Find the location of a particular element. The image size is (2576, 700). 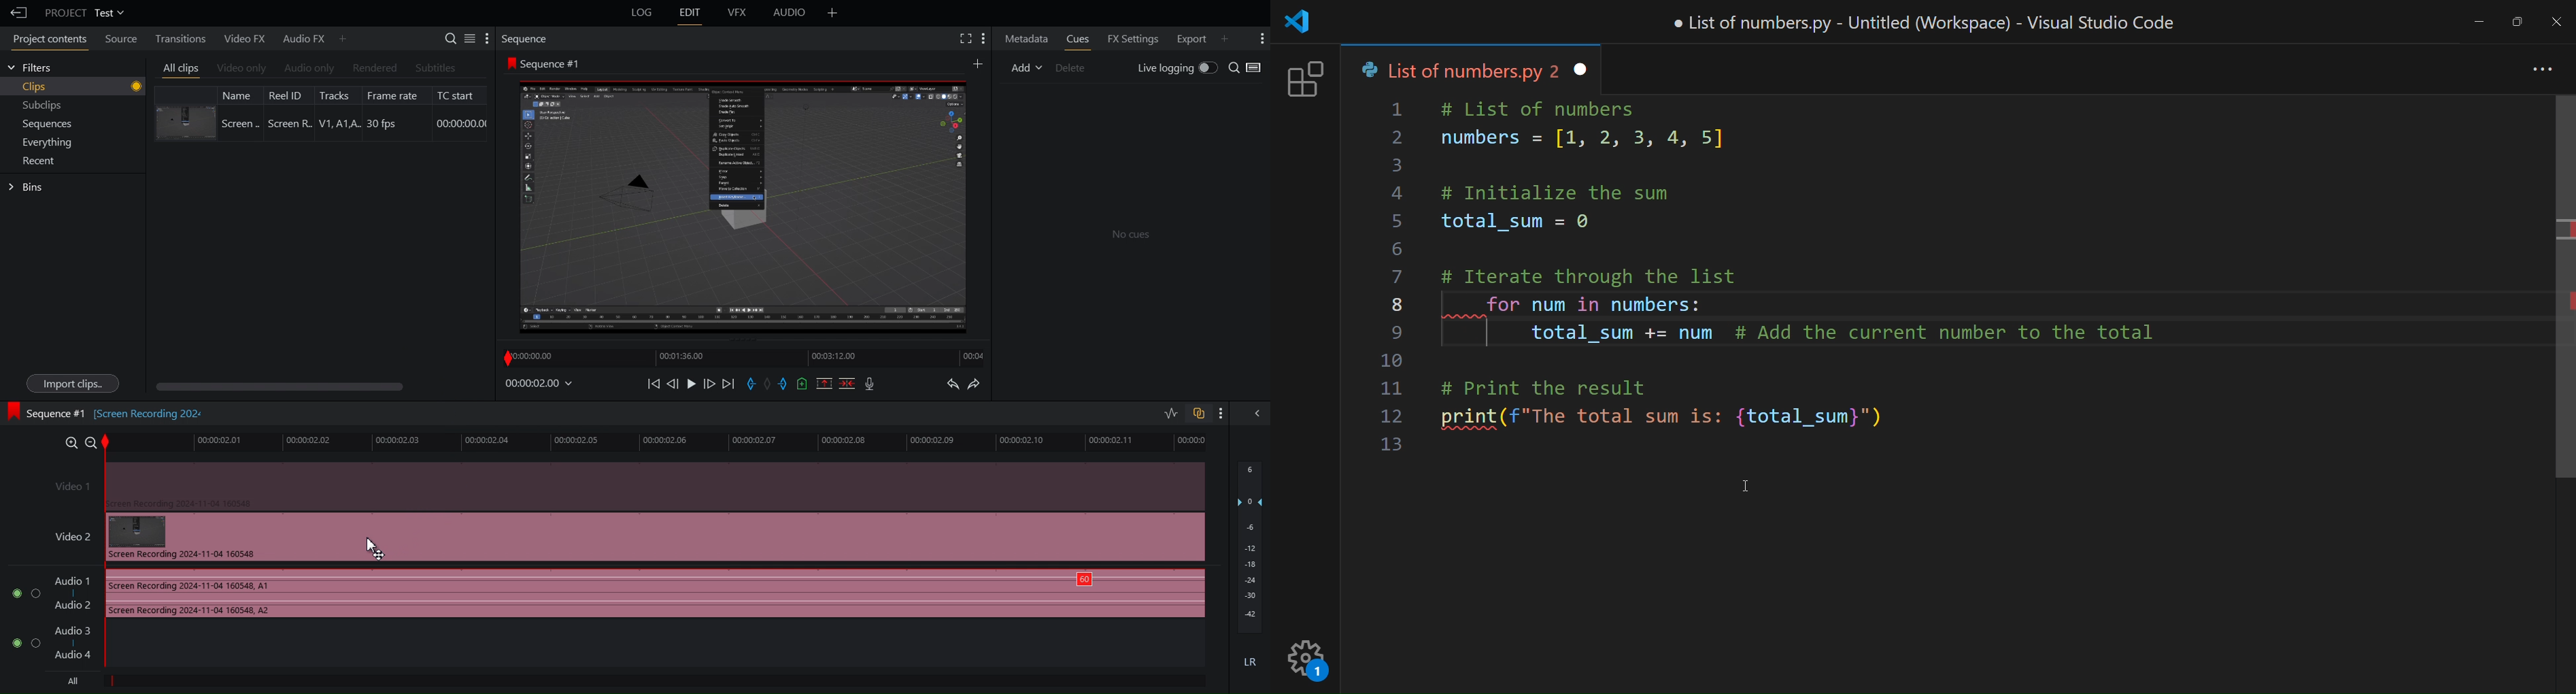

Toggles is located at coordinates (1185, 415).